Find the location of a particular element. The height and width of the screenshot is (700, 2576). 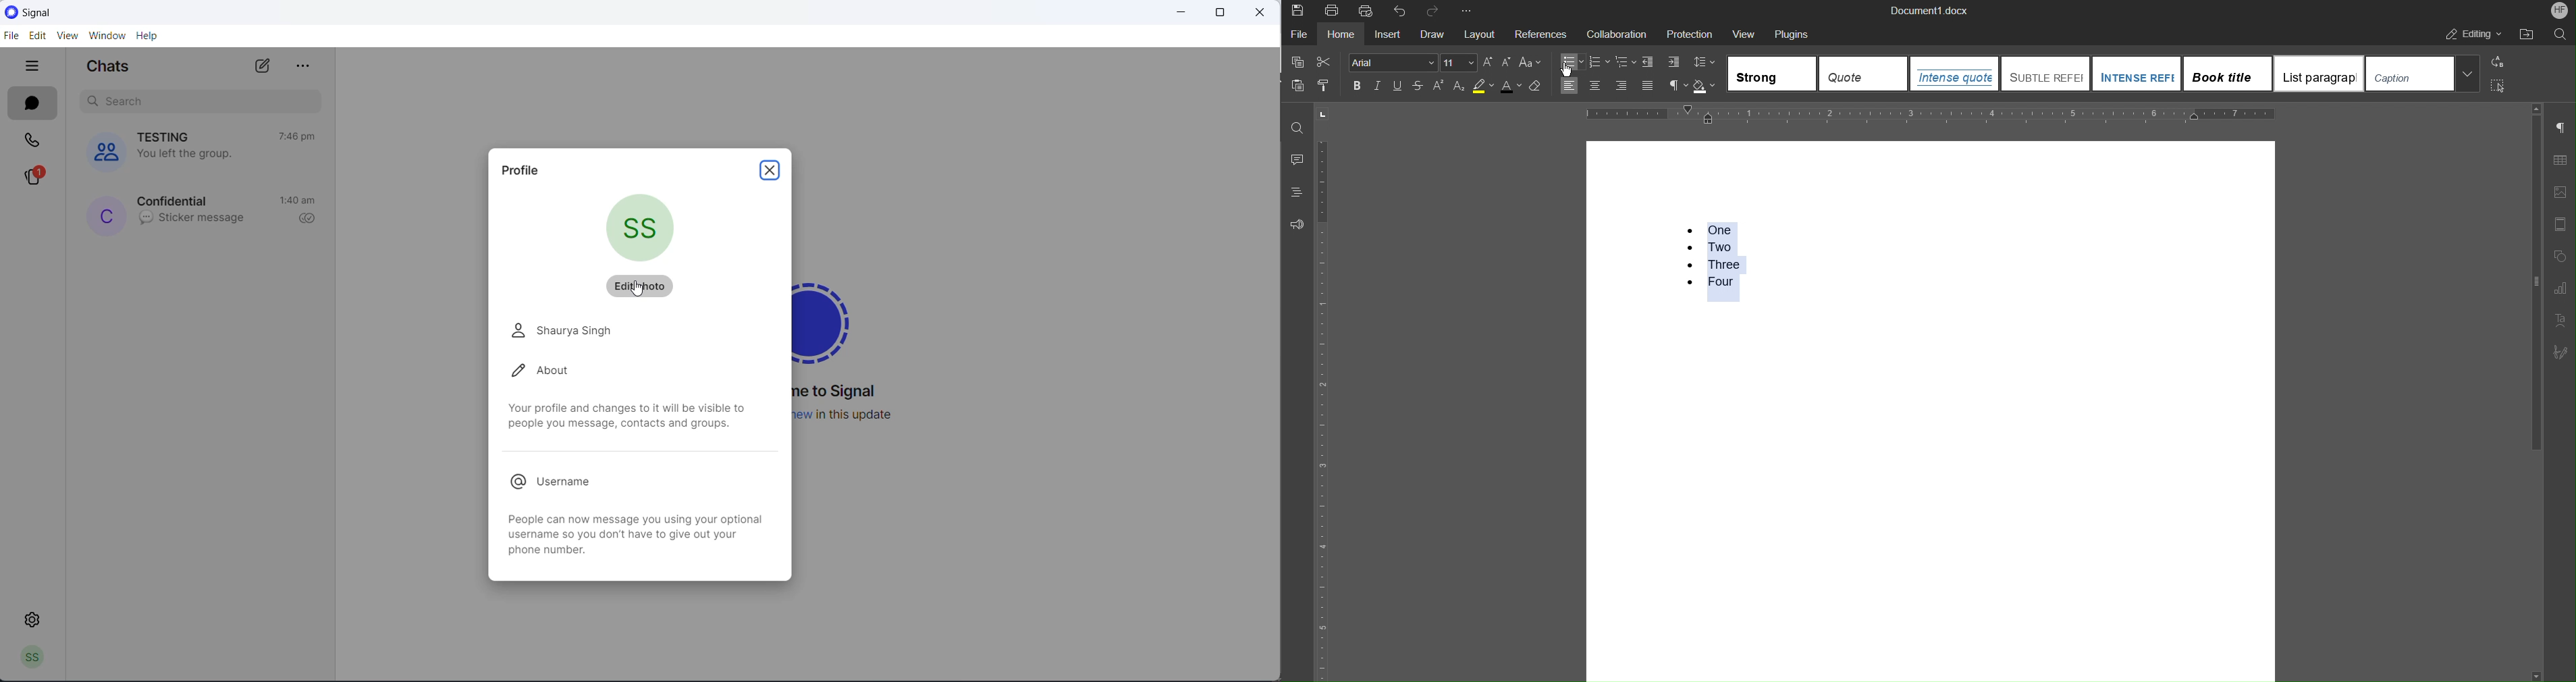

Highlight is located at coordinates (1482, 87).